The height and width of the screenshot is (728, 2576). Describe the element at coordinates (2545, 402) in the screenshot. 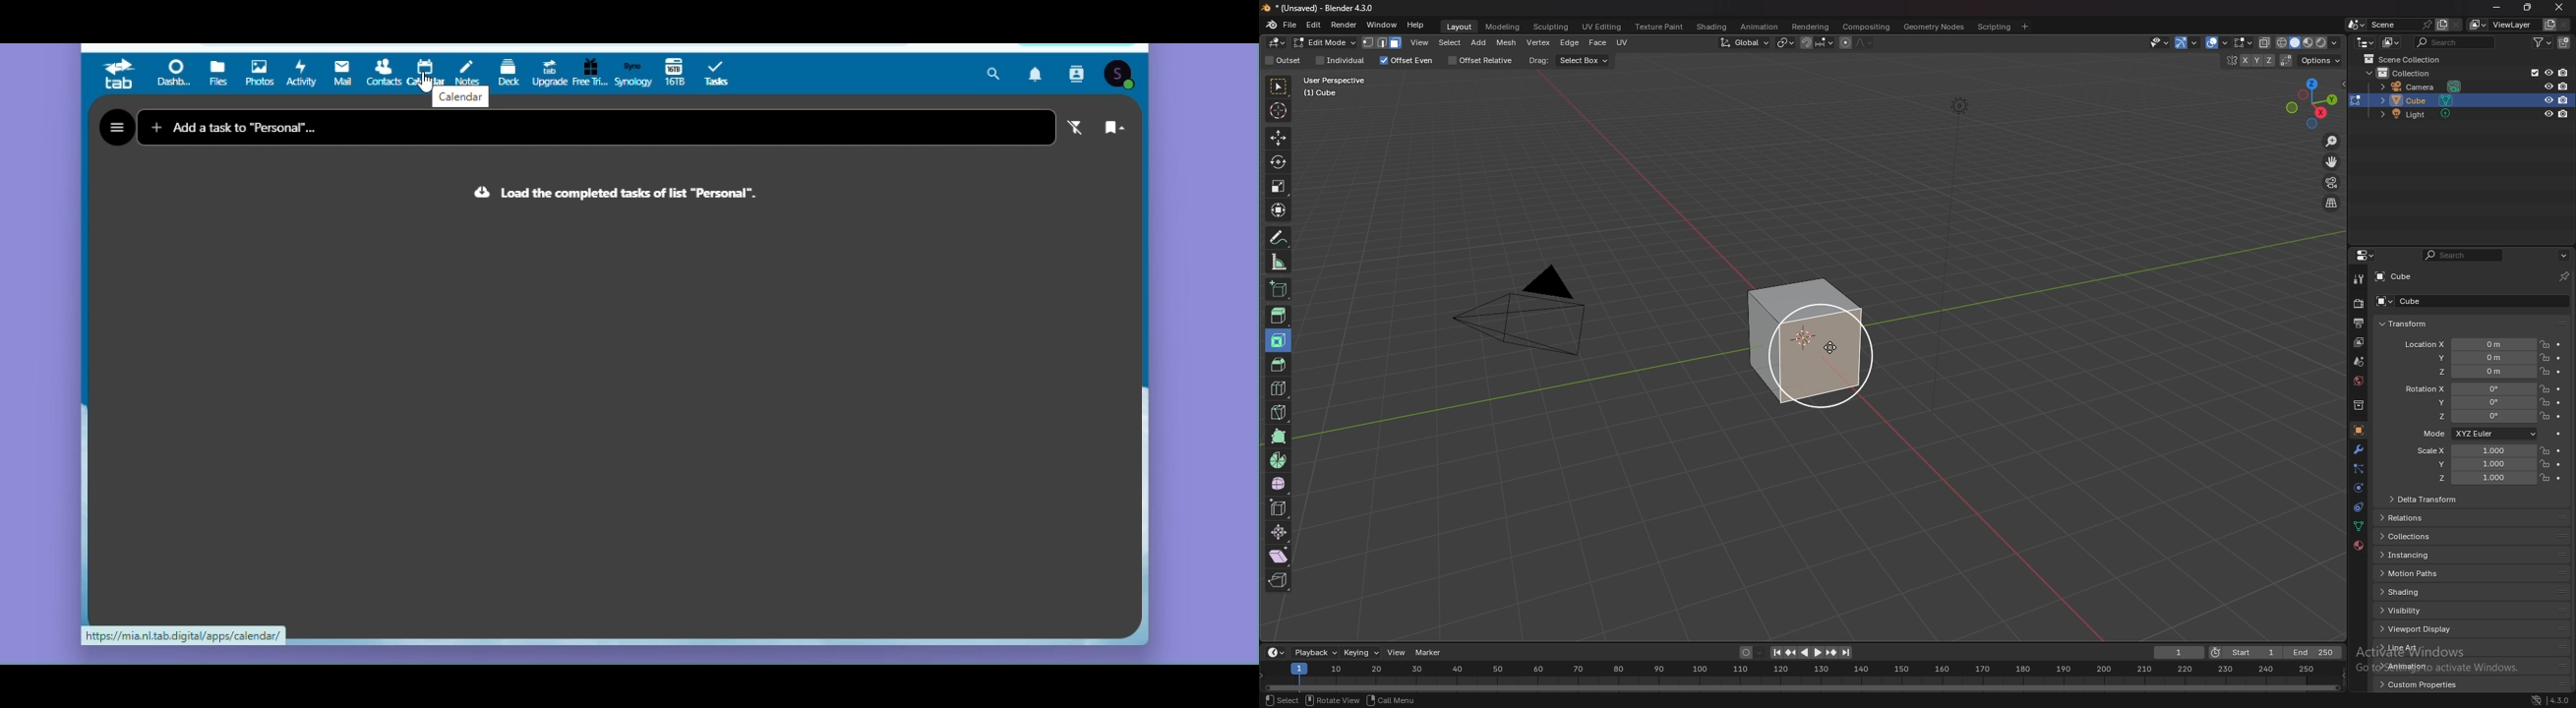

I see `lock` at that location.